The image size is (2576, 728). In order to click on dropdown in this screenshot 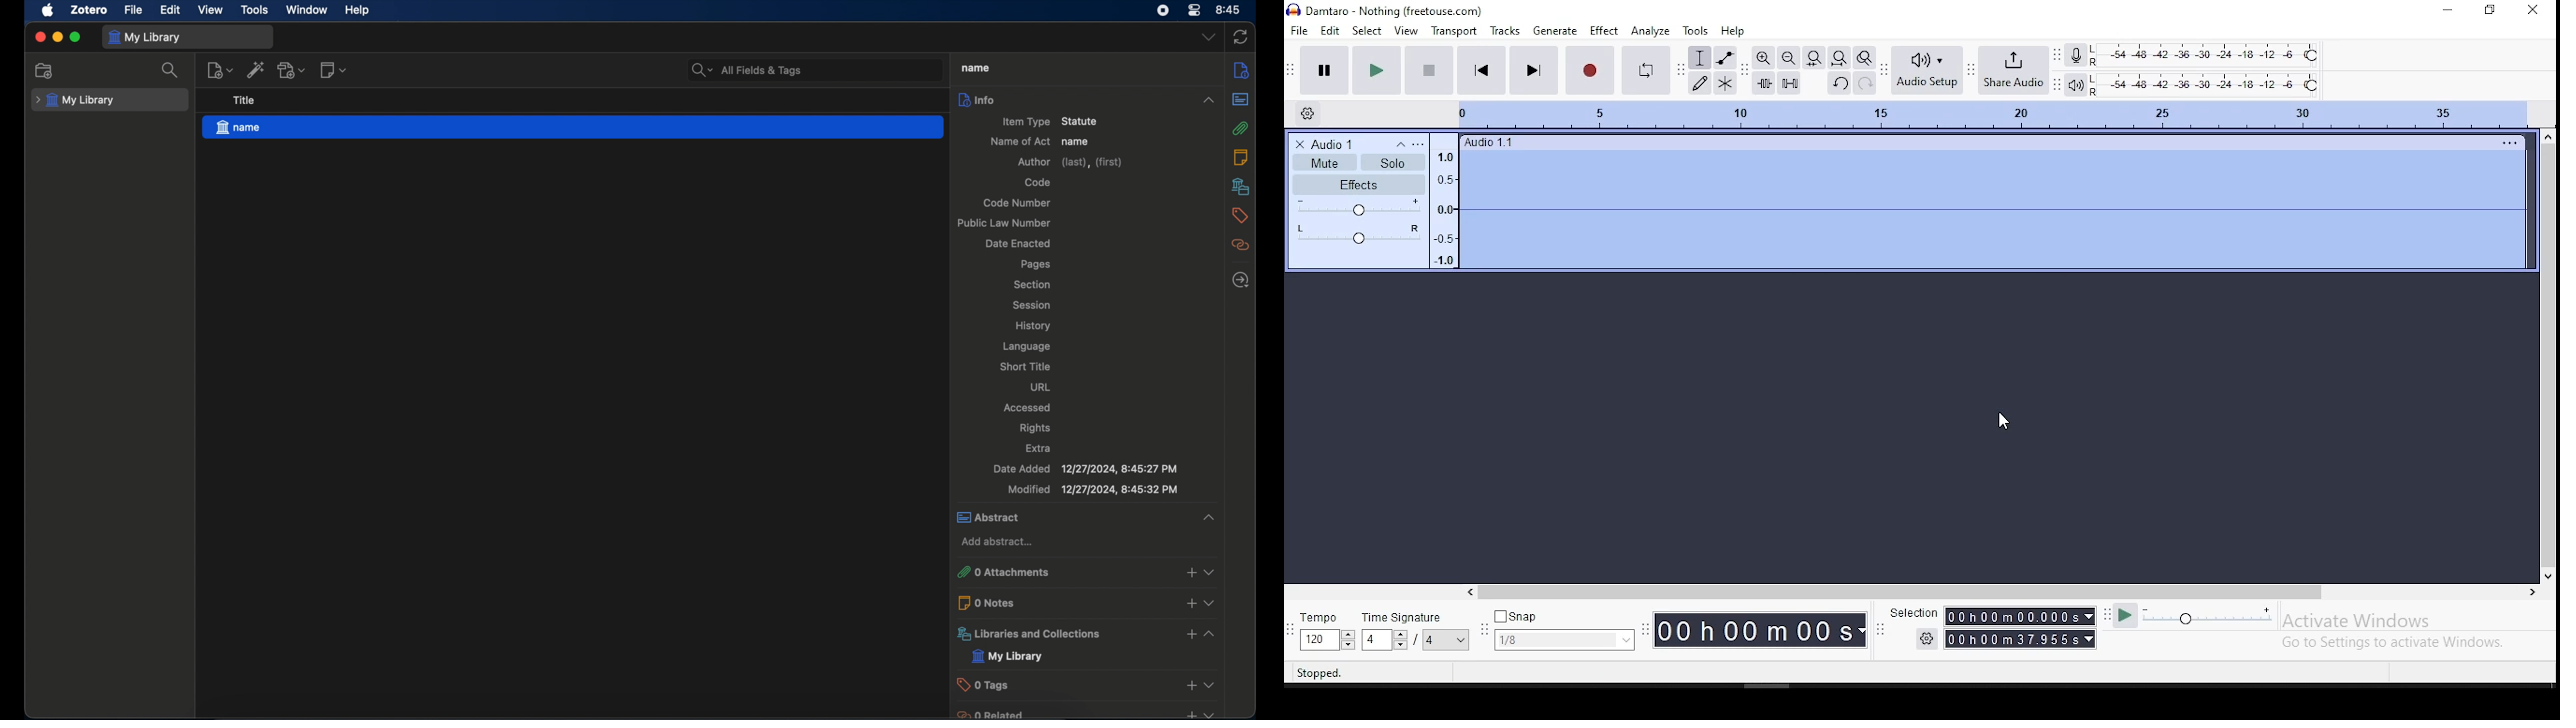, I will do `click(1207, 685)`.